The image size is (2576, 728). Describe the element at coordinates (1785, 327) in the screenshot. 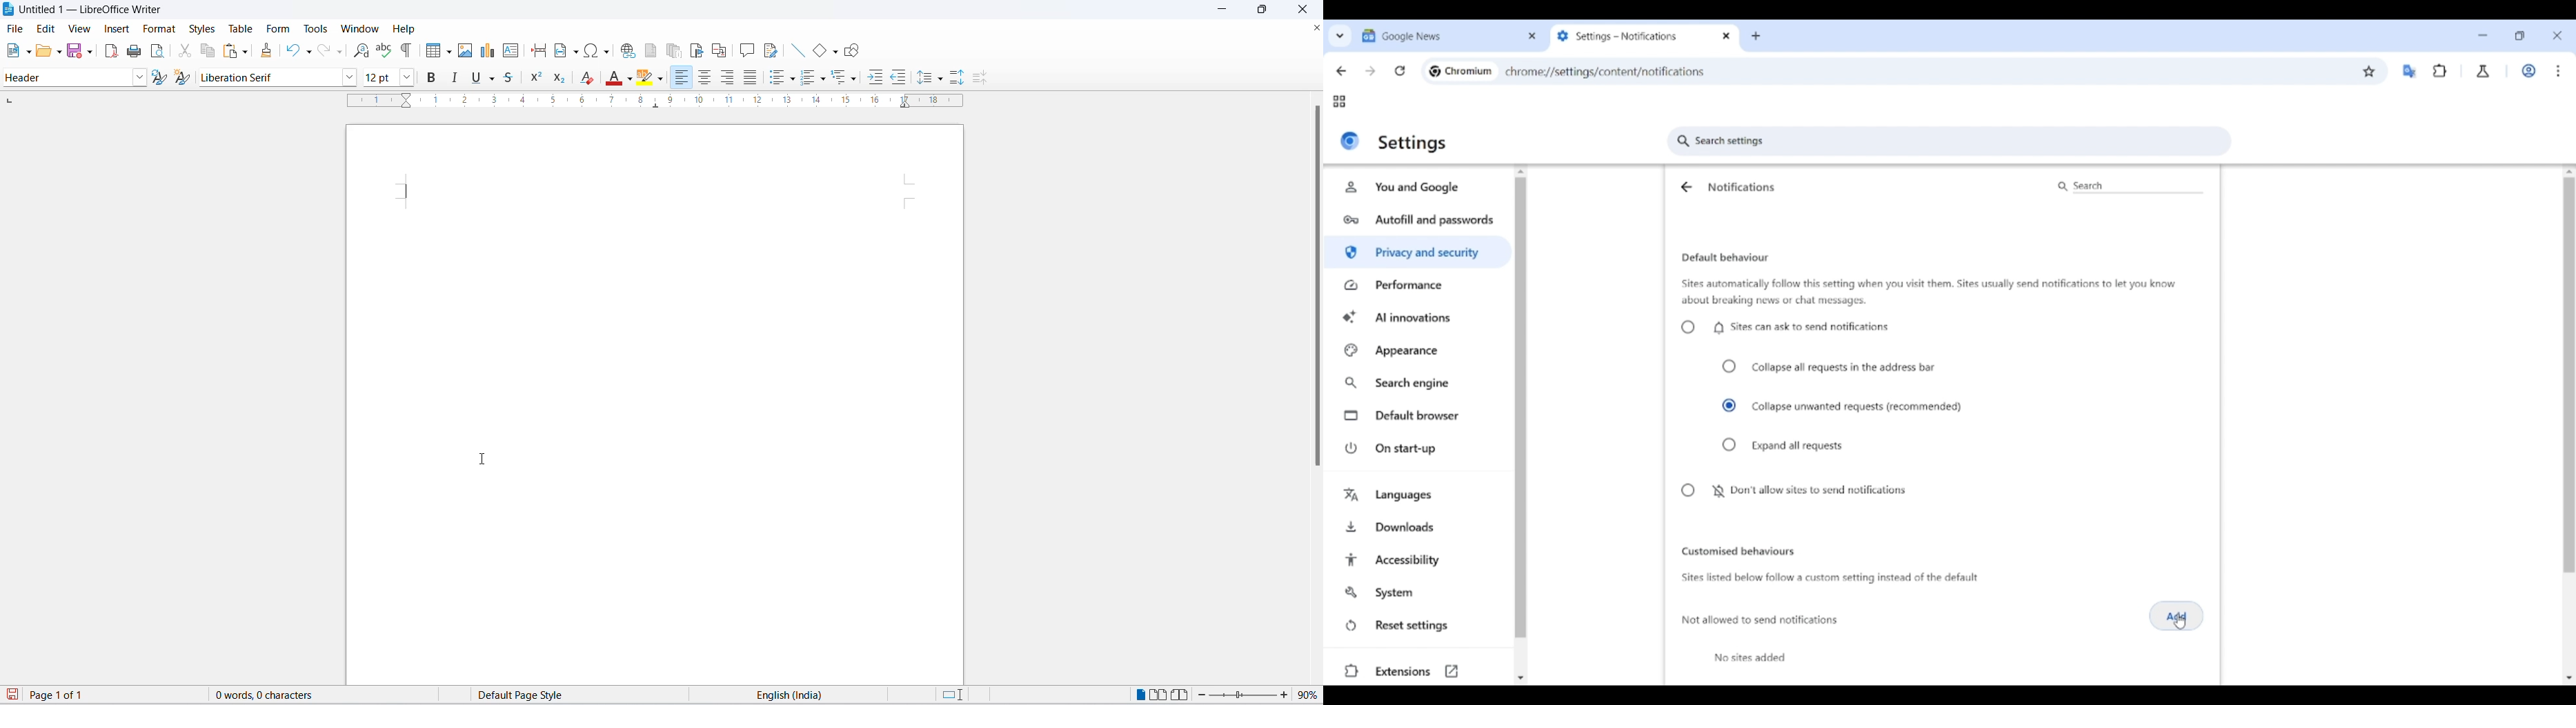

I see `Sites can ask to send notifications` at that location.